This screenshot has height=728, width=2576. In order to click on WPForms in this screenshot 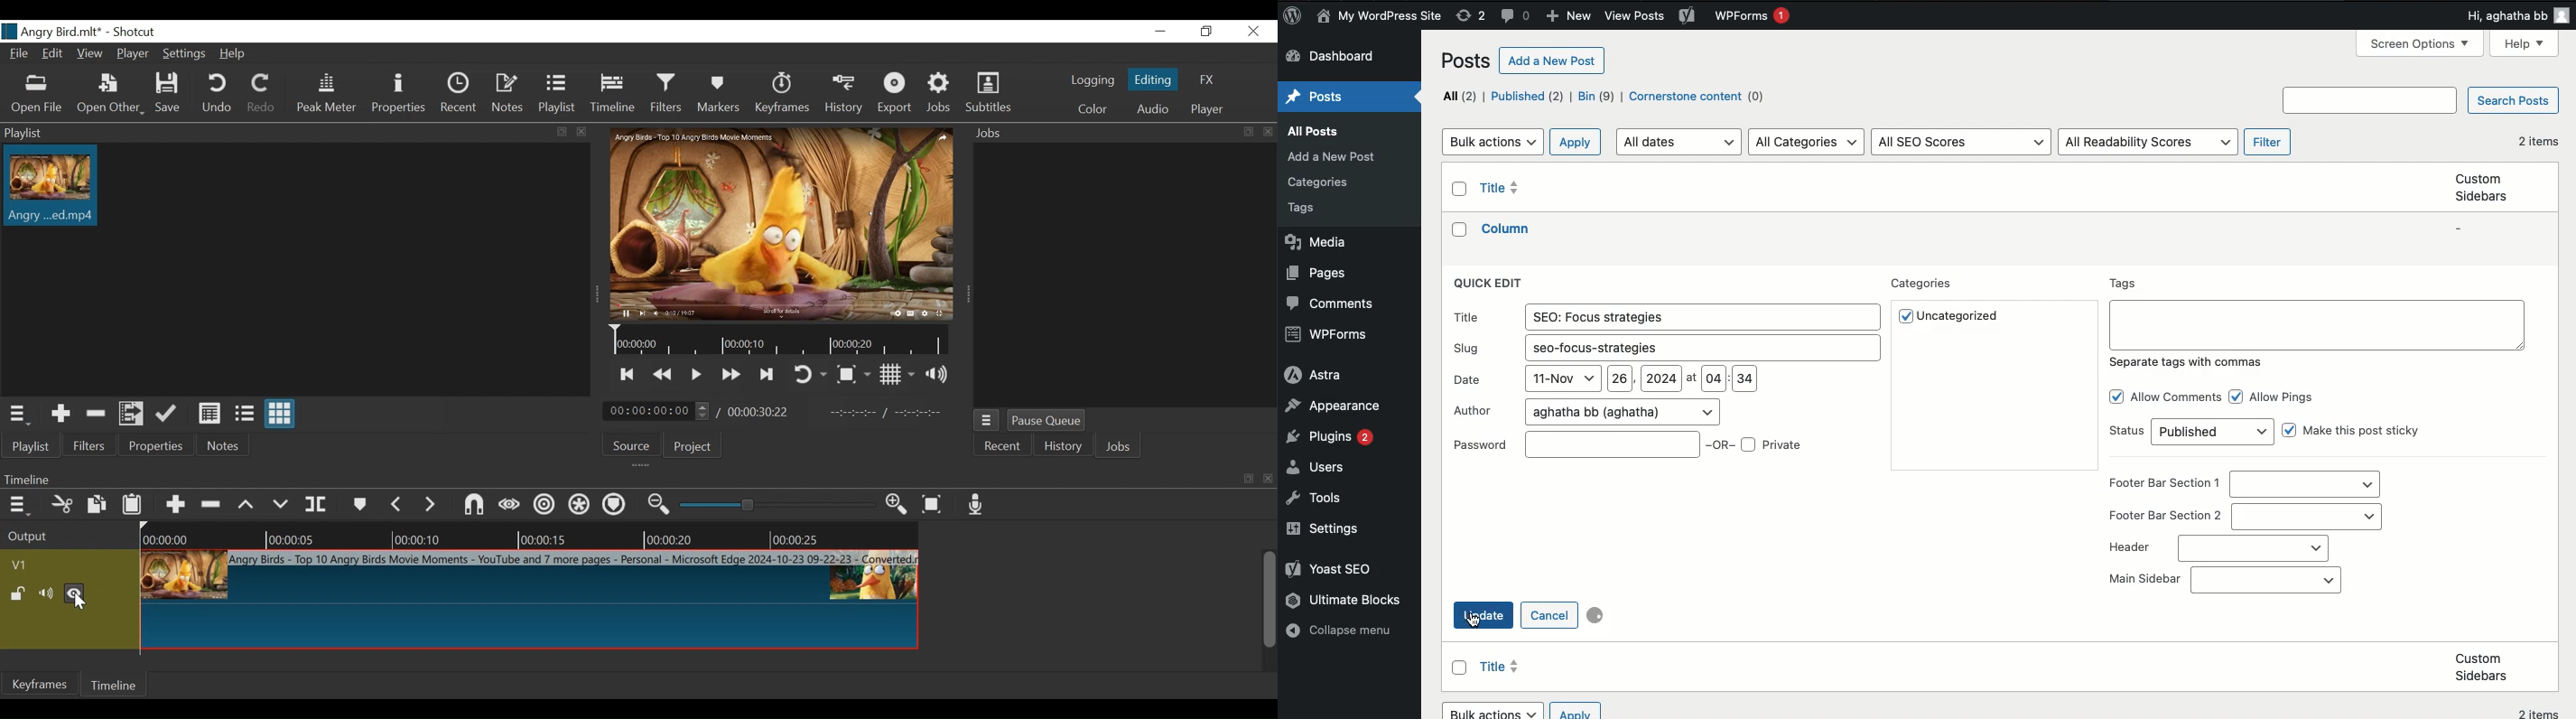, I will do `click(1328, 333)`.